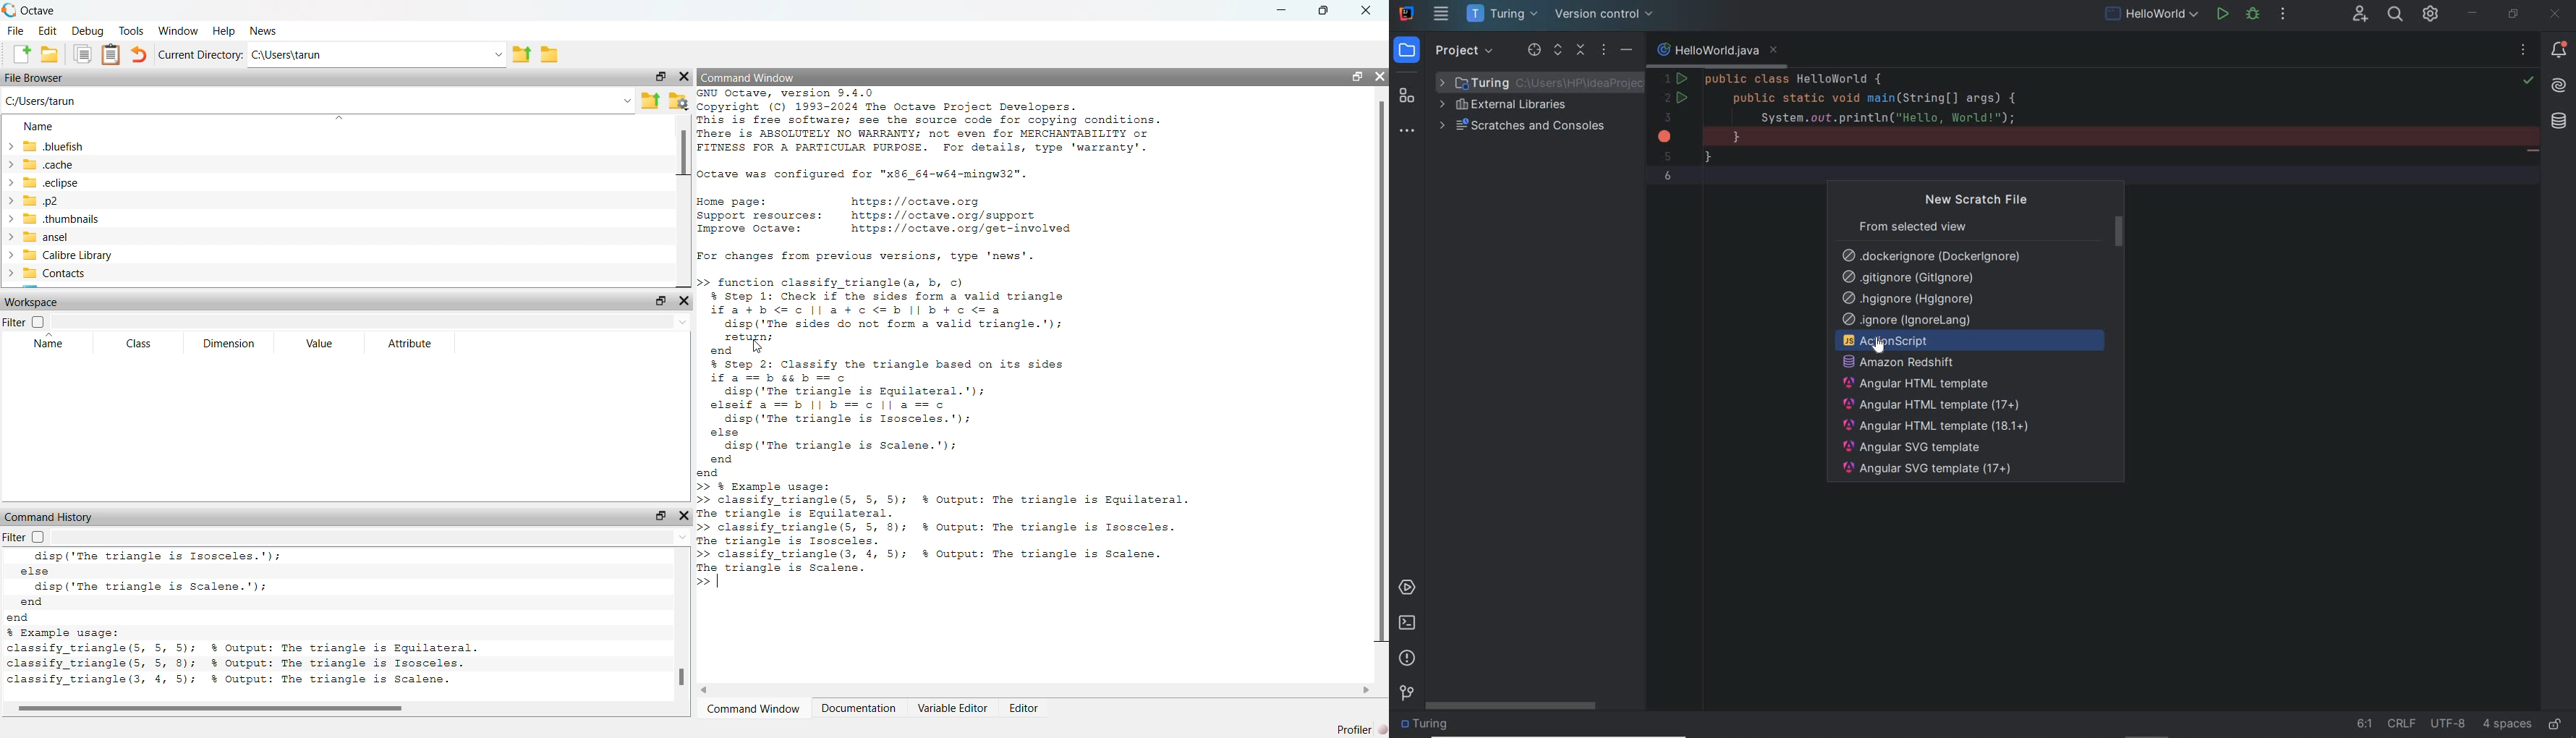 The image size is (2576, 756). What do you see at coordinates (9, 9) in the screenshot?
I see `logo` at bounding box center [9, 9].